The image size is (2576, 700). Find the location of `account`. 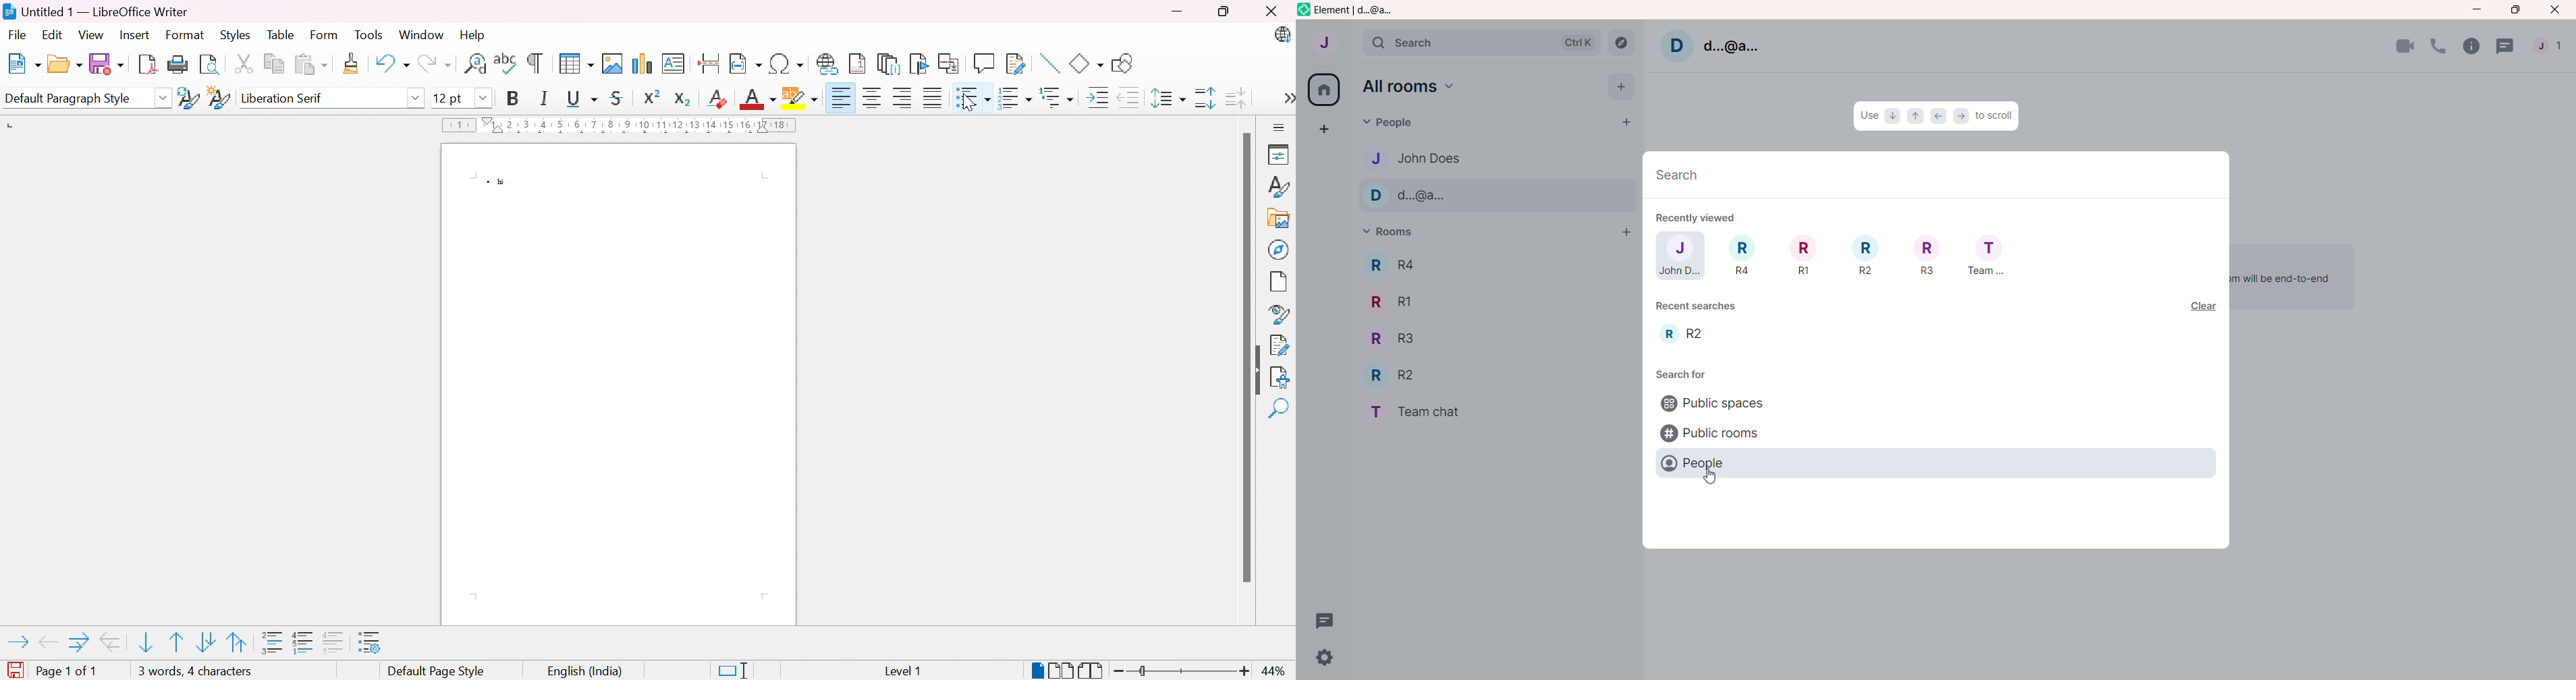

account is located at coordinates (1324, 45).